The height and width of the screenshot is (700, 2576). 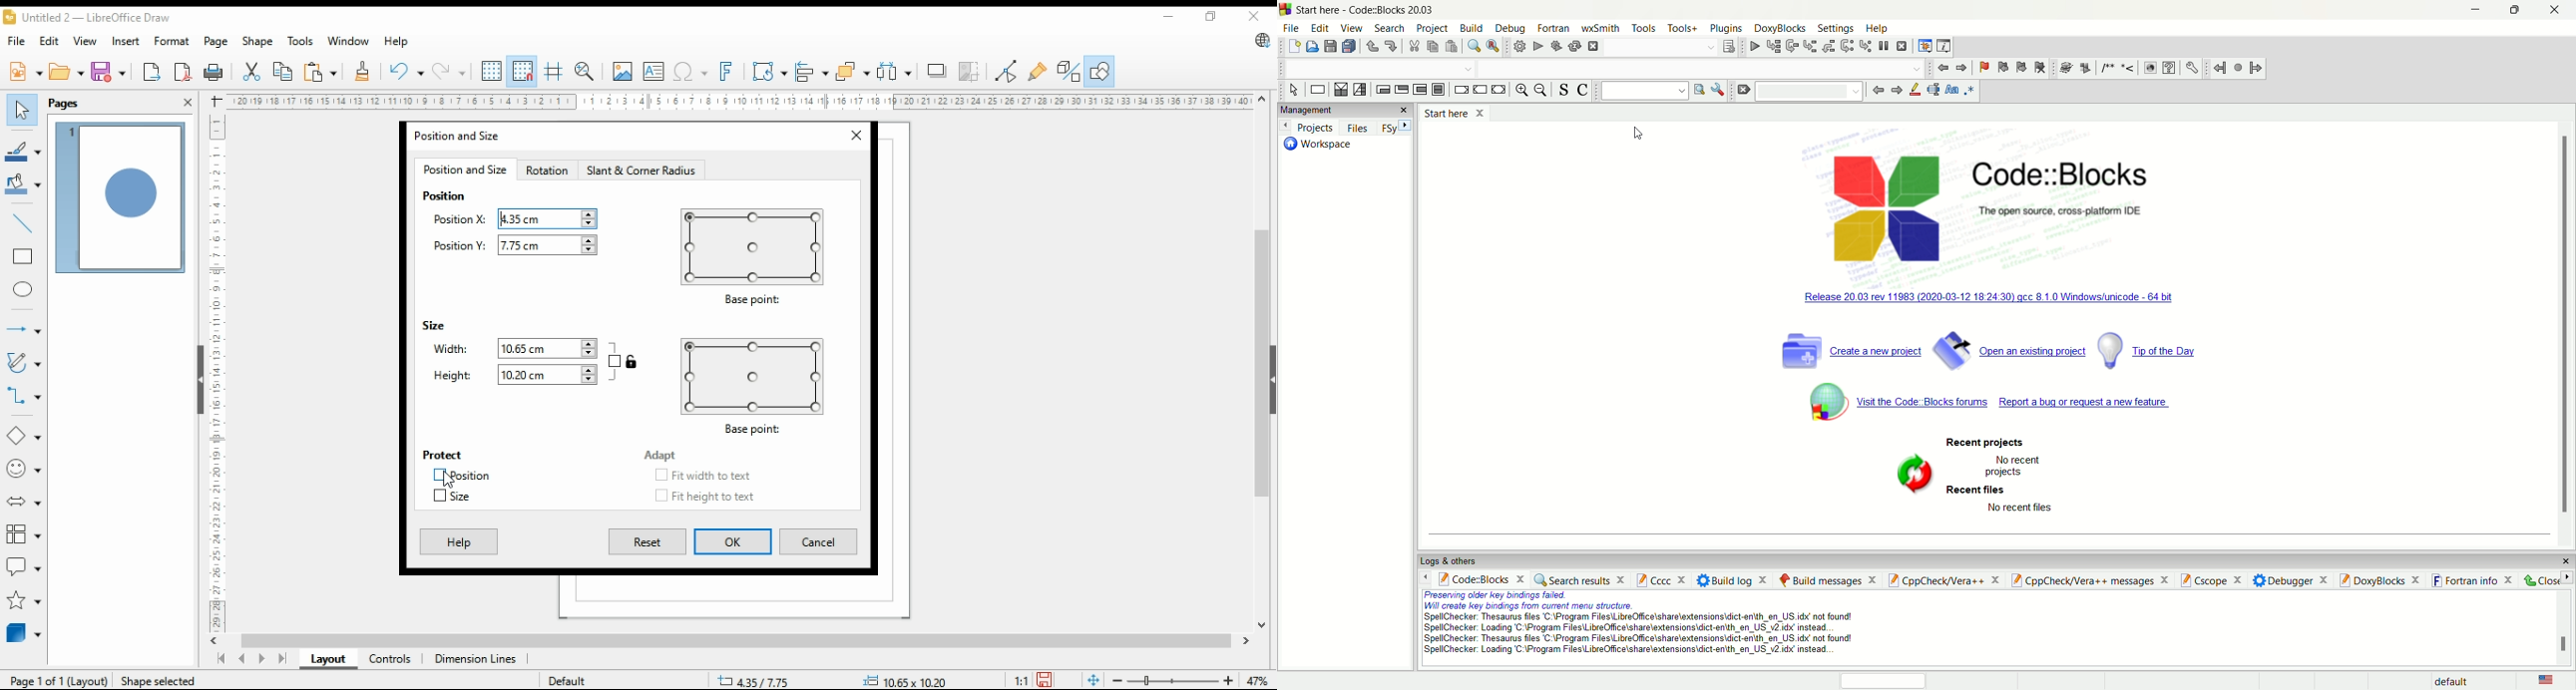 I want to click on ellipse, so click(x=22, y=289).